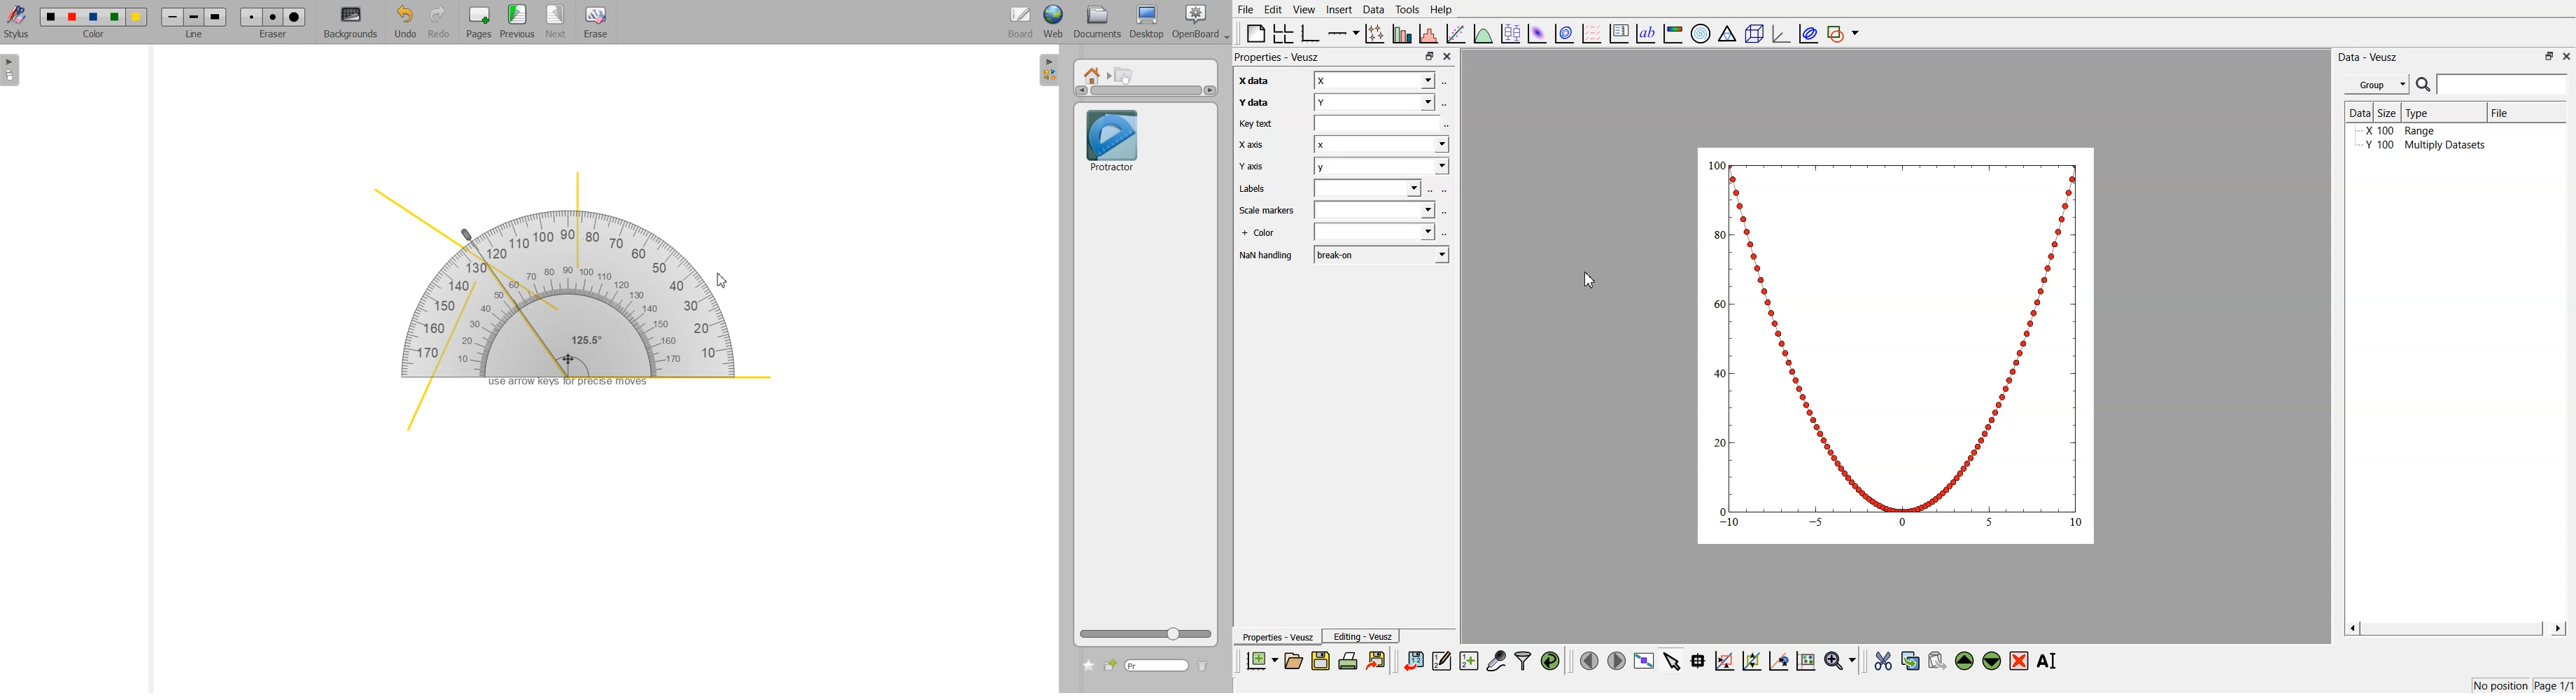  I want to click on Edit, so click(1274, 9).